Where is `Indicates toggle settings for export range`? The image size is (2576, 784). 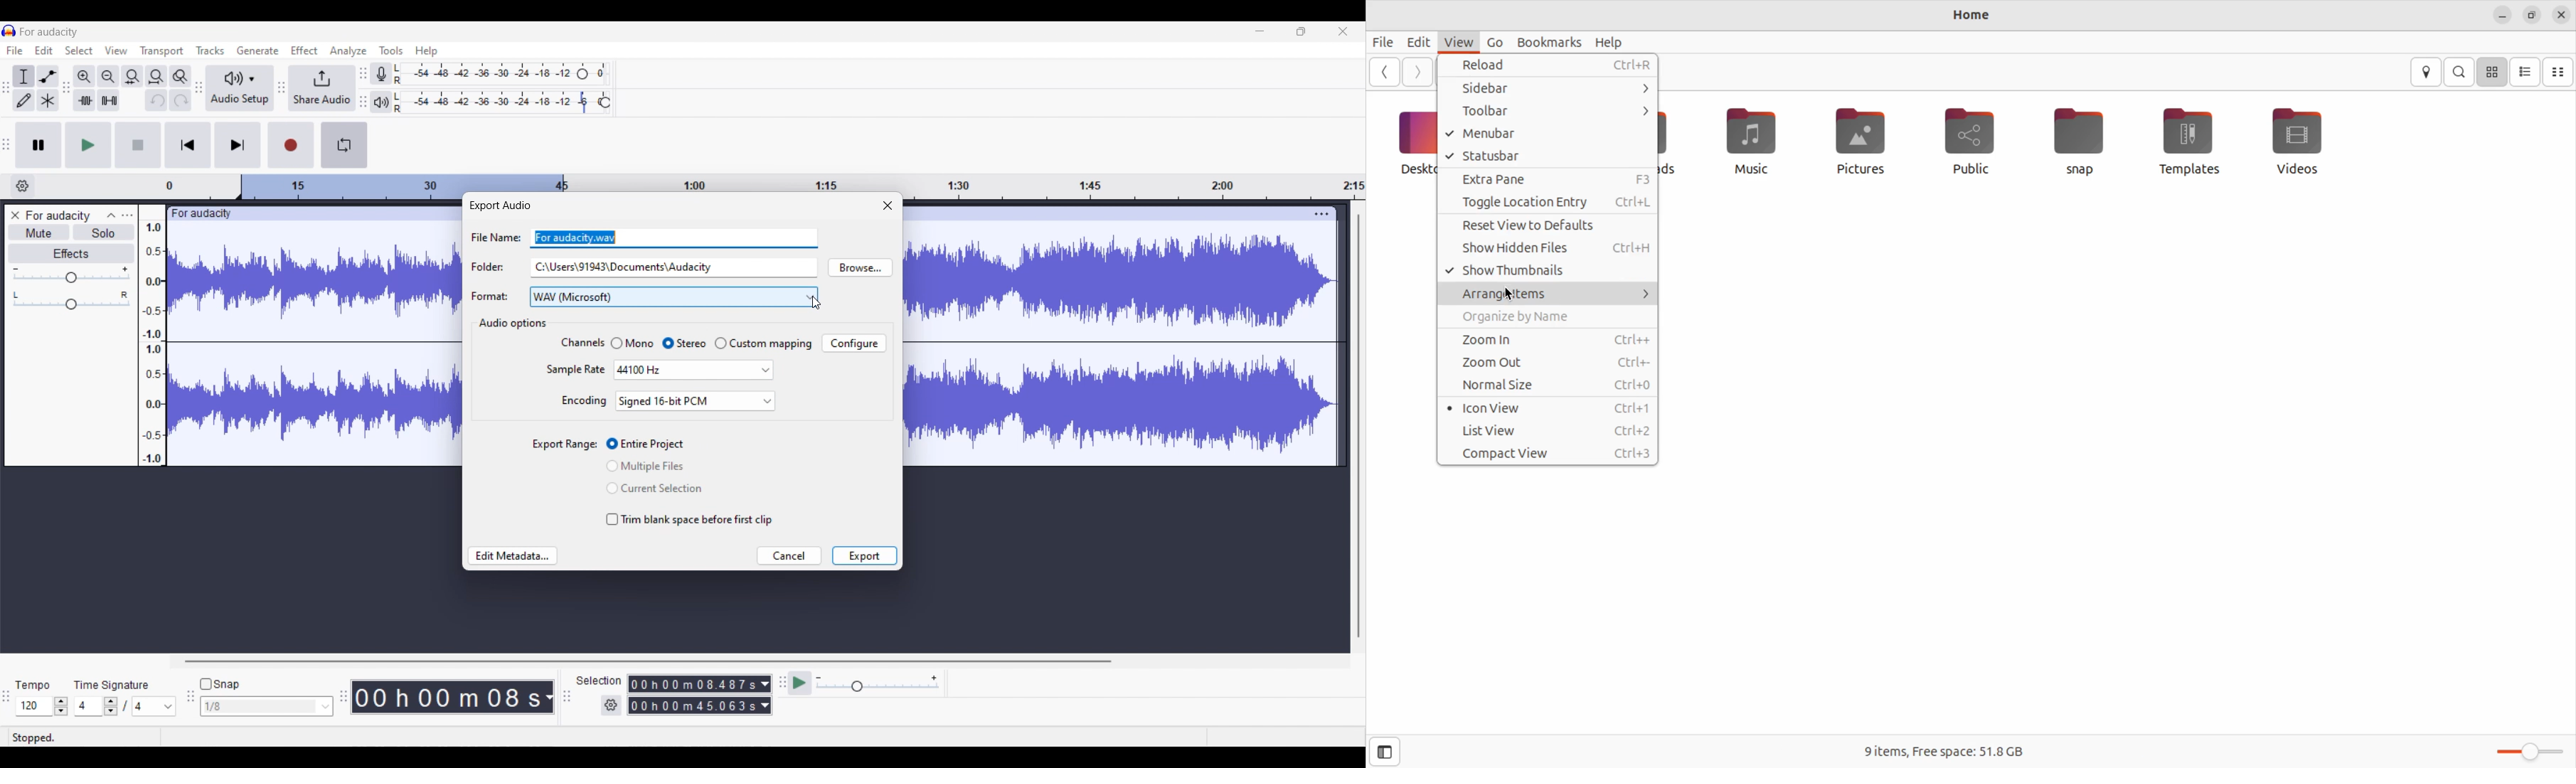
Indicates toggle settings for export range is located at coordinates (564, 444).